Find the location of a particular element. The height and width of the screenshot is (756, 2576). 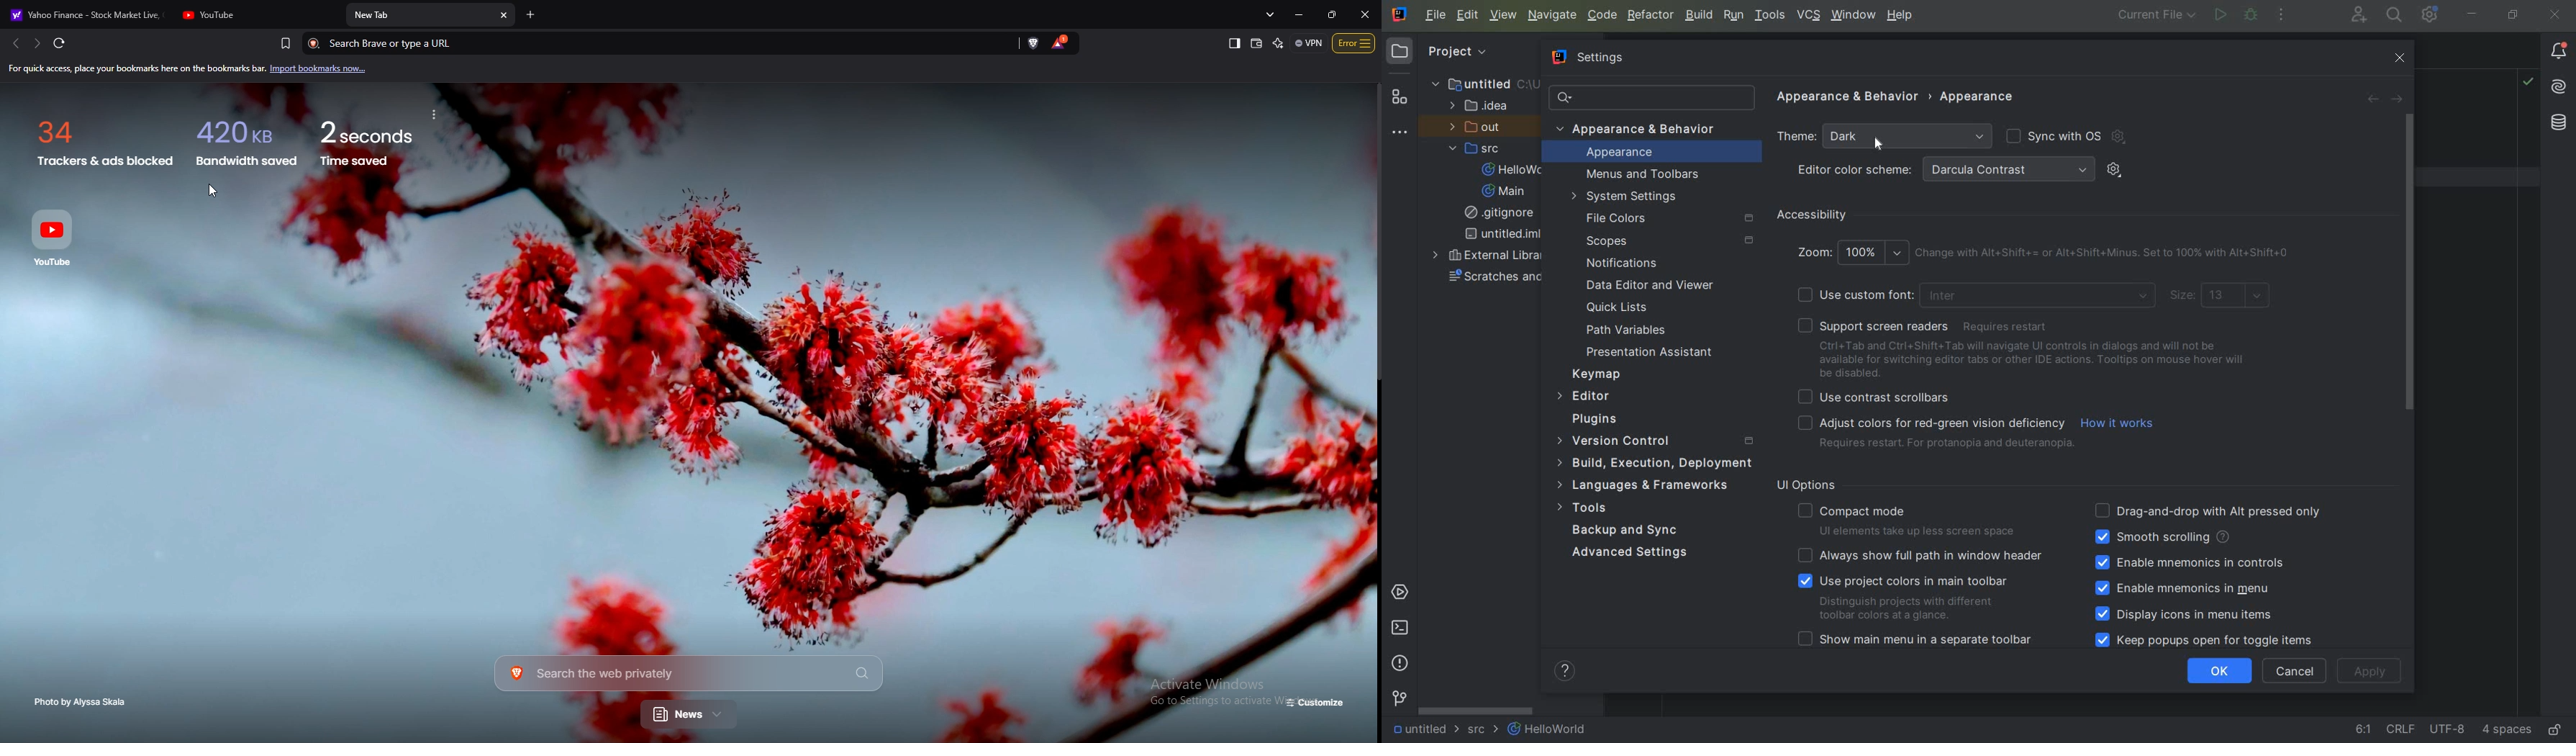

how it works is located at coordinates (2120, 424).